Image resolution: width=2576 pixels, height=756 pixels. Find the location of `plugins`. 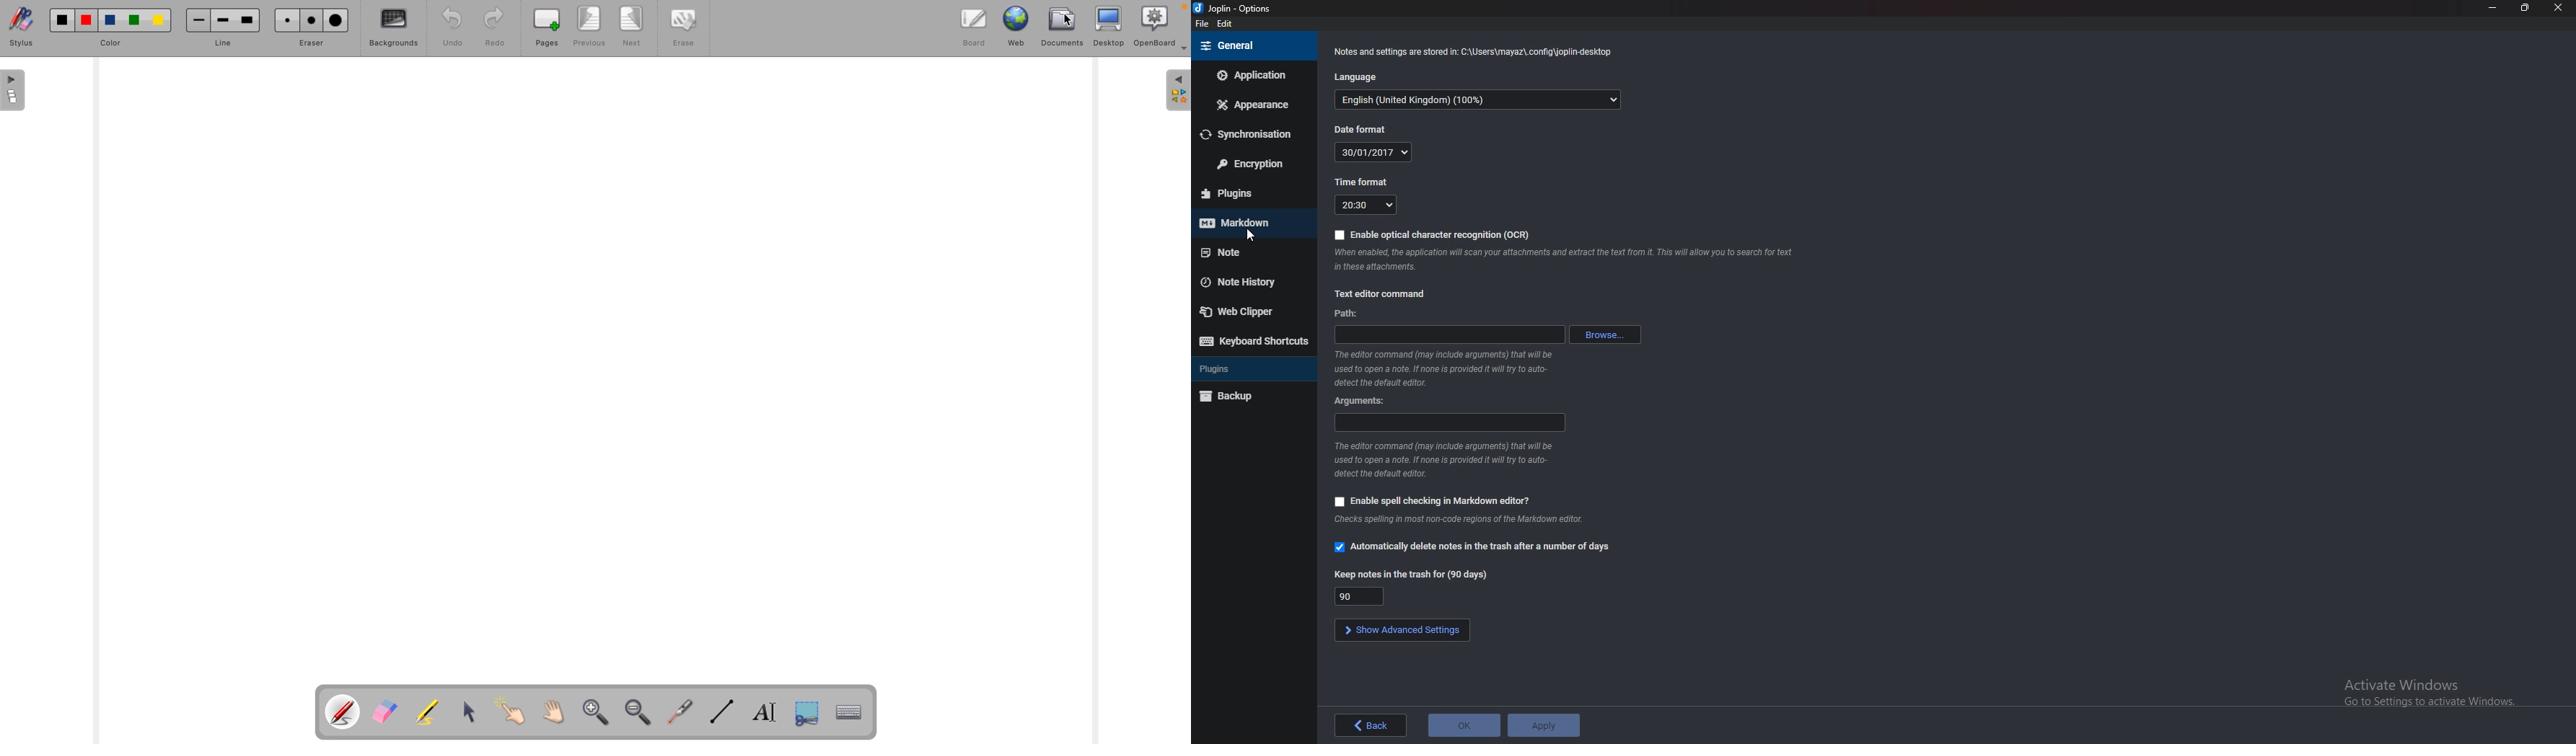

plugins is located at coordinates (1252, 368).